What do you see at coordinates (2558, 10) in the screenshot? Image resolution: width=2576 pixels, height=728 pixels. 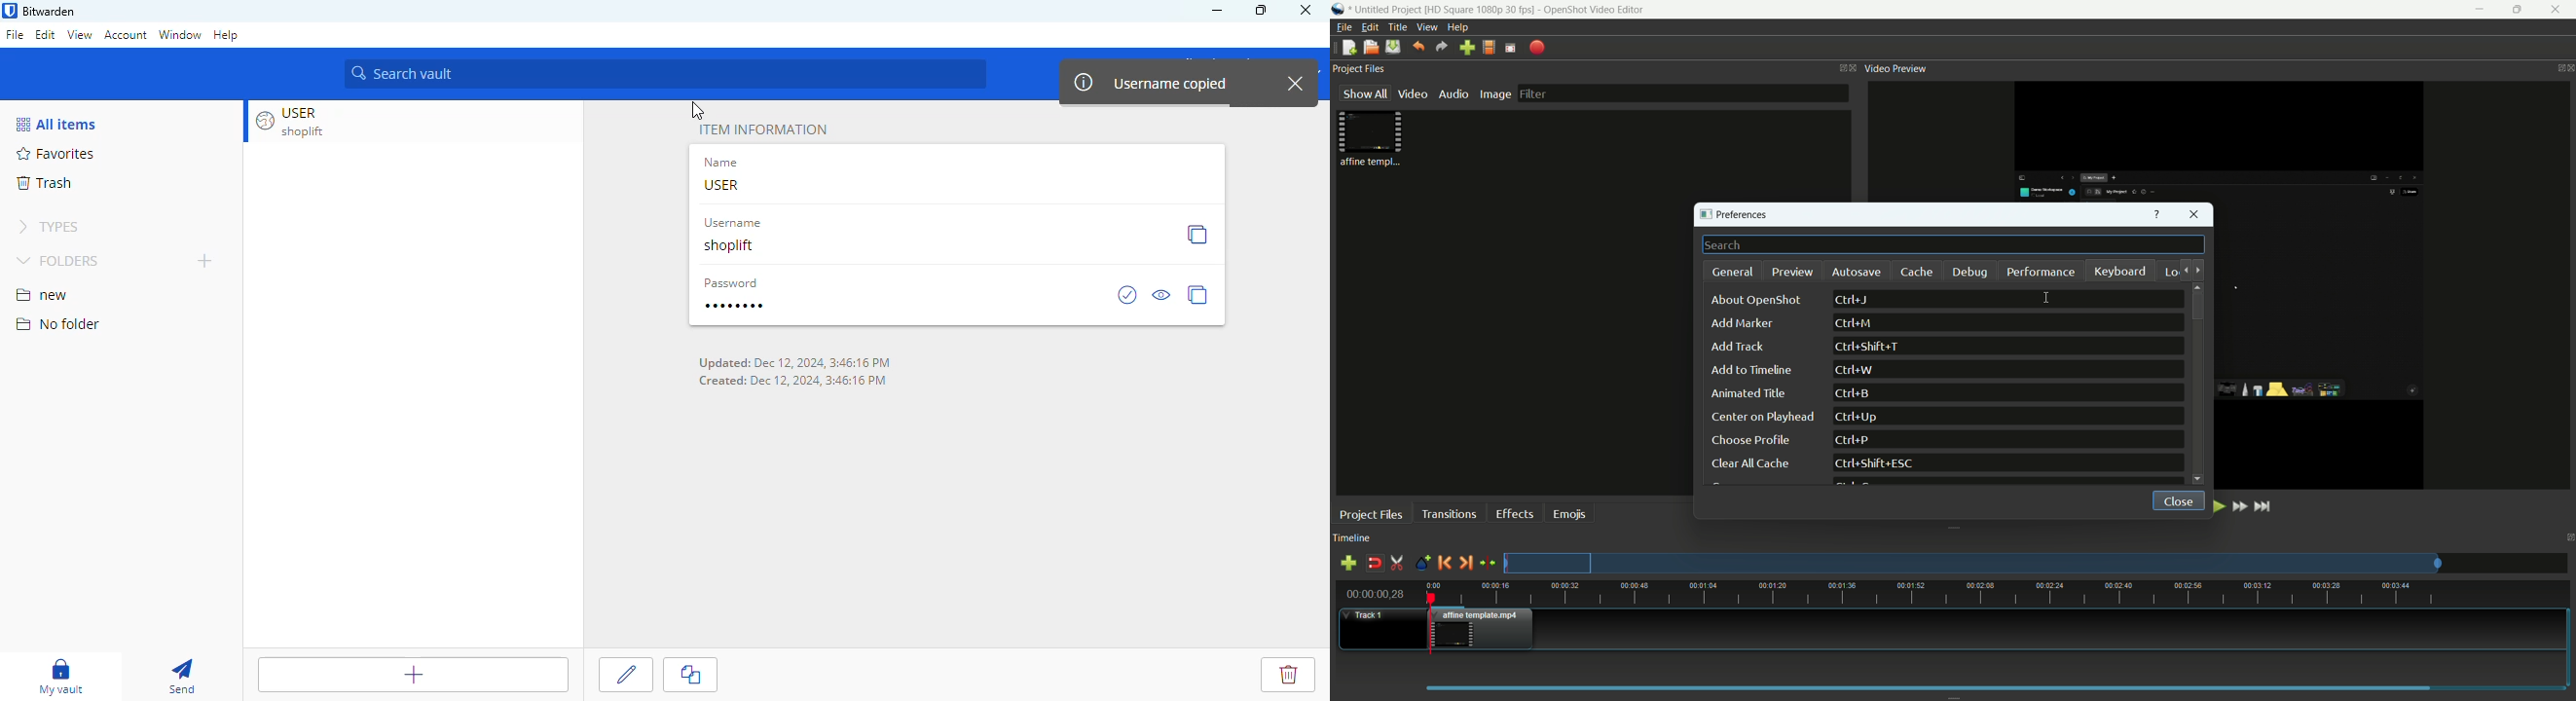 I see `close app` at bounding box center [2558, 10].